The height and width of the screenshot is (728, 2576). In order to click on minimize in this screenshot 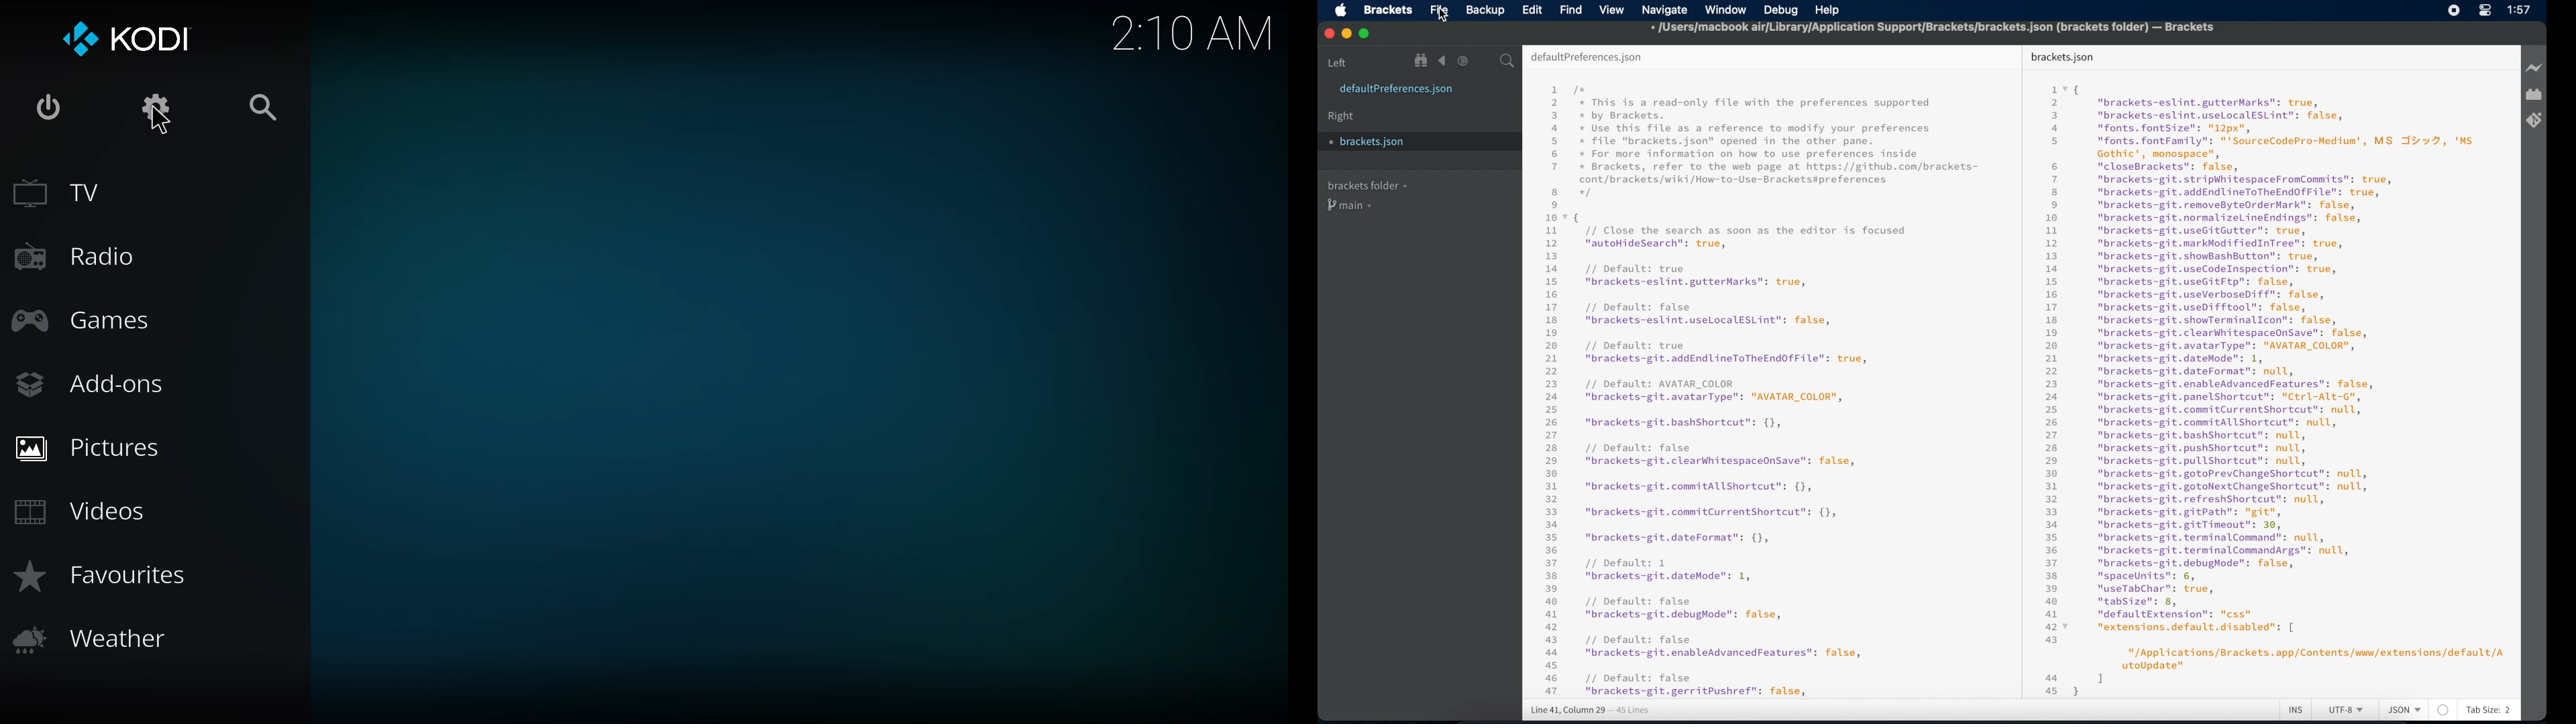, I will do `click(1346, 34)`.